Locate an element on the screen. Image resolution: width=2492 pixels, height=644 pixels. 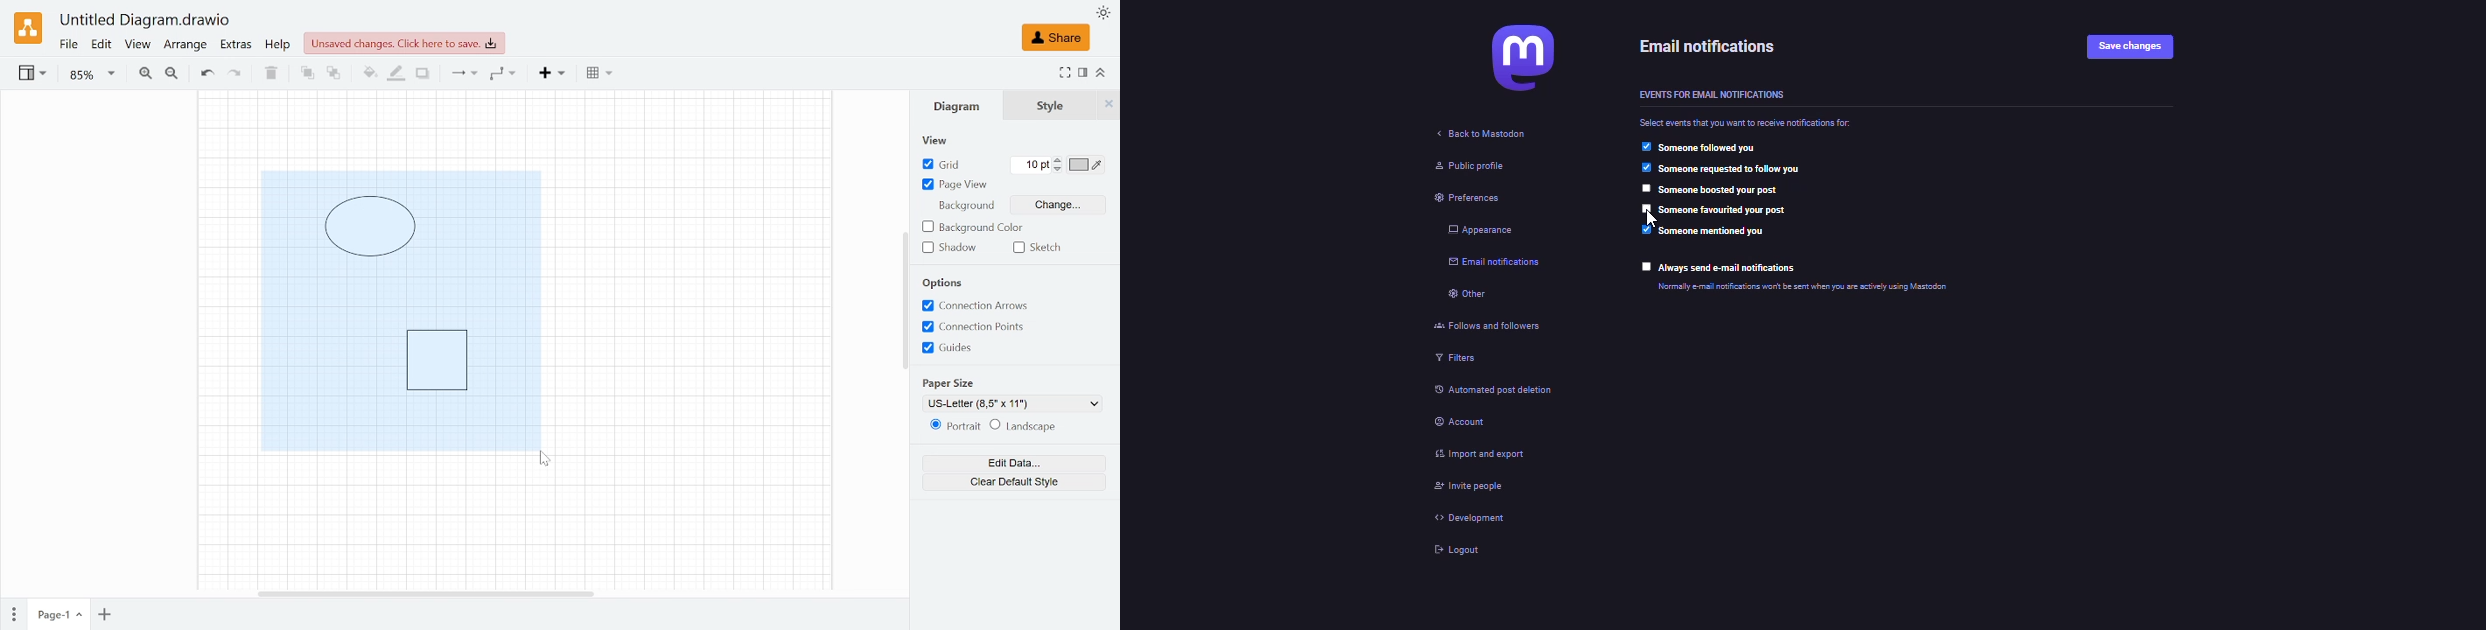
account is located at coordinates (1455, 420).